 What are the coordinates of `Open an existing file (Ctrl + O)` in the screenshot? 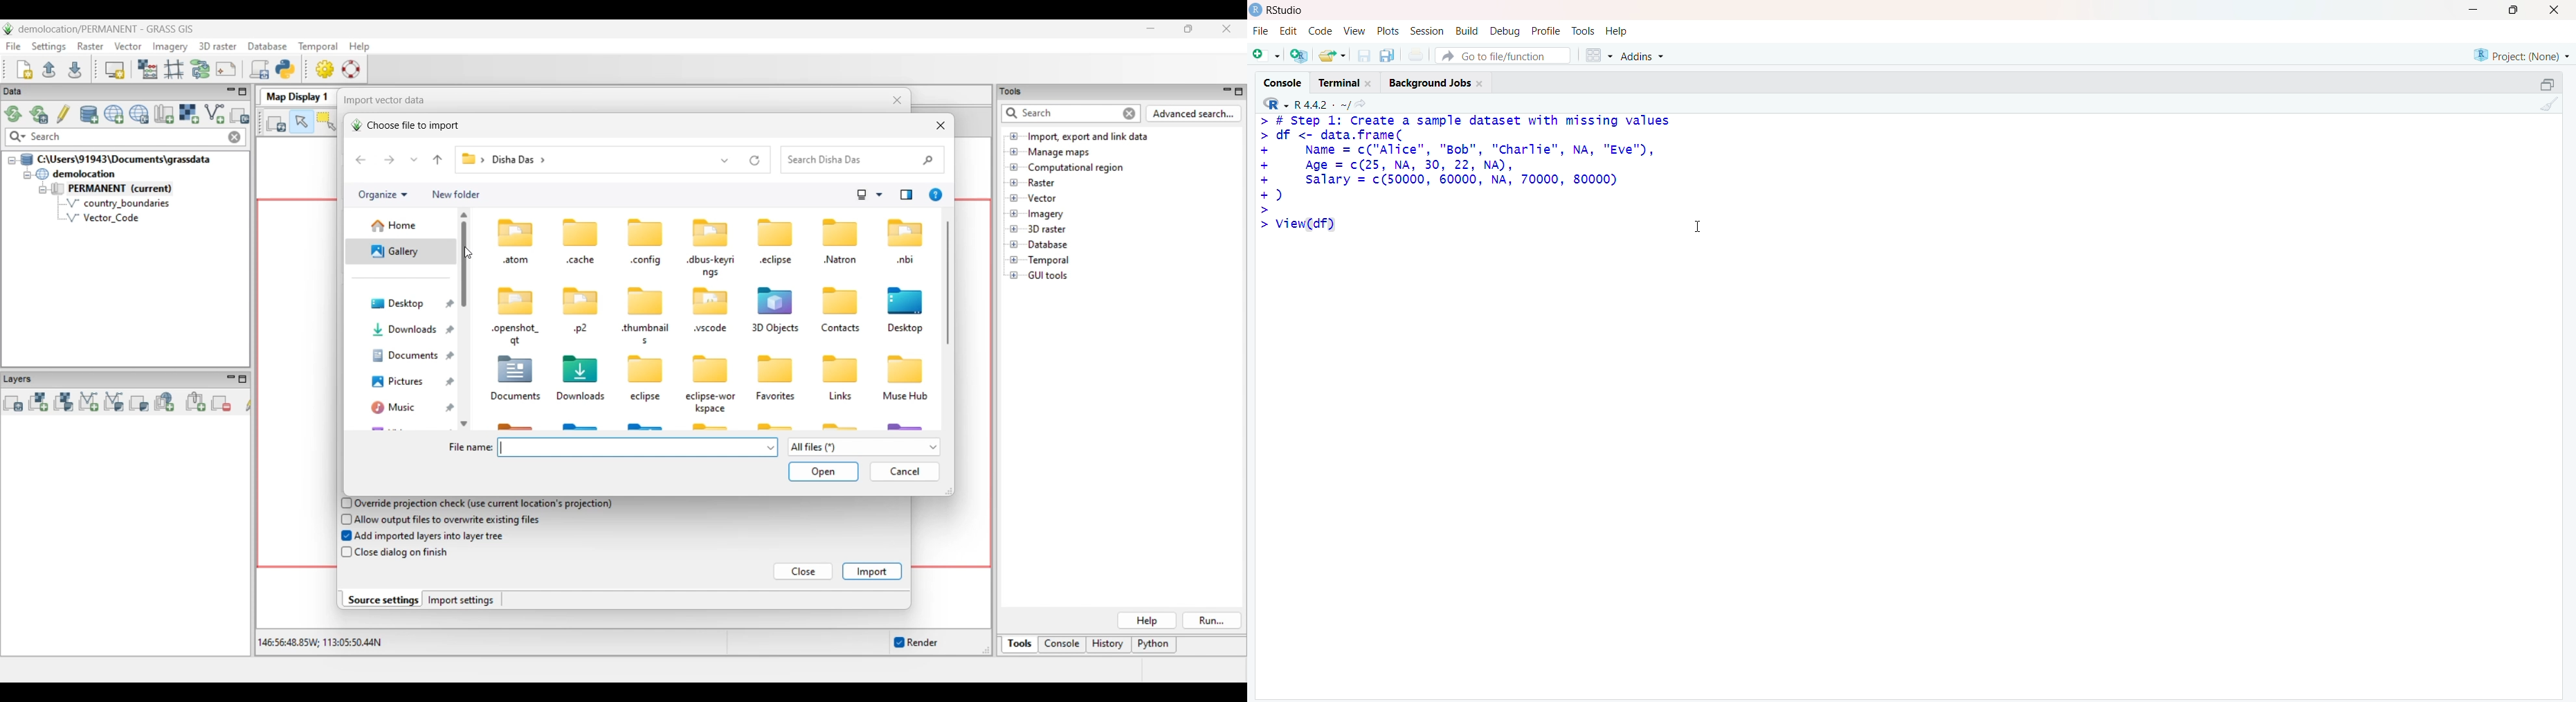 It's located at (1330, 55).